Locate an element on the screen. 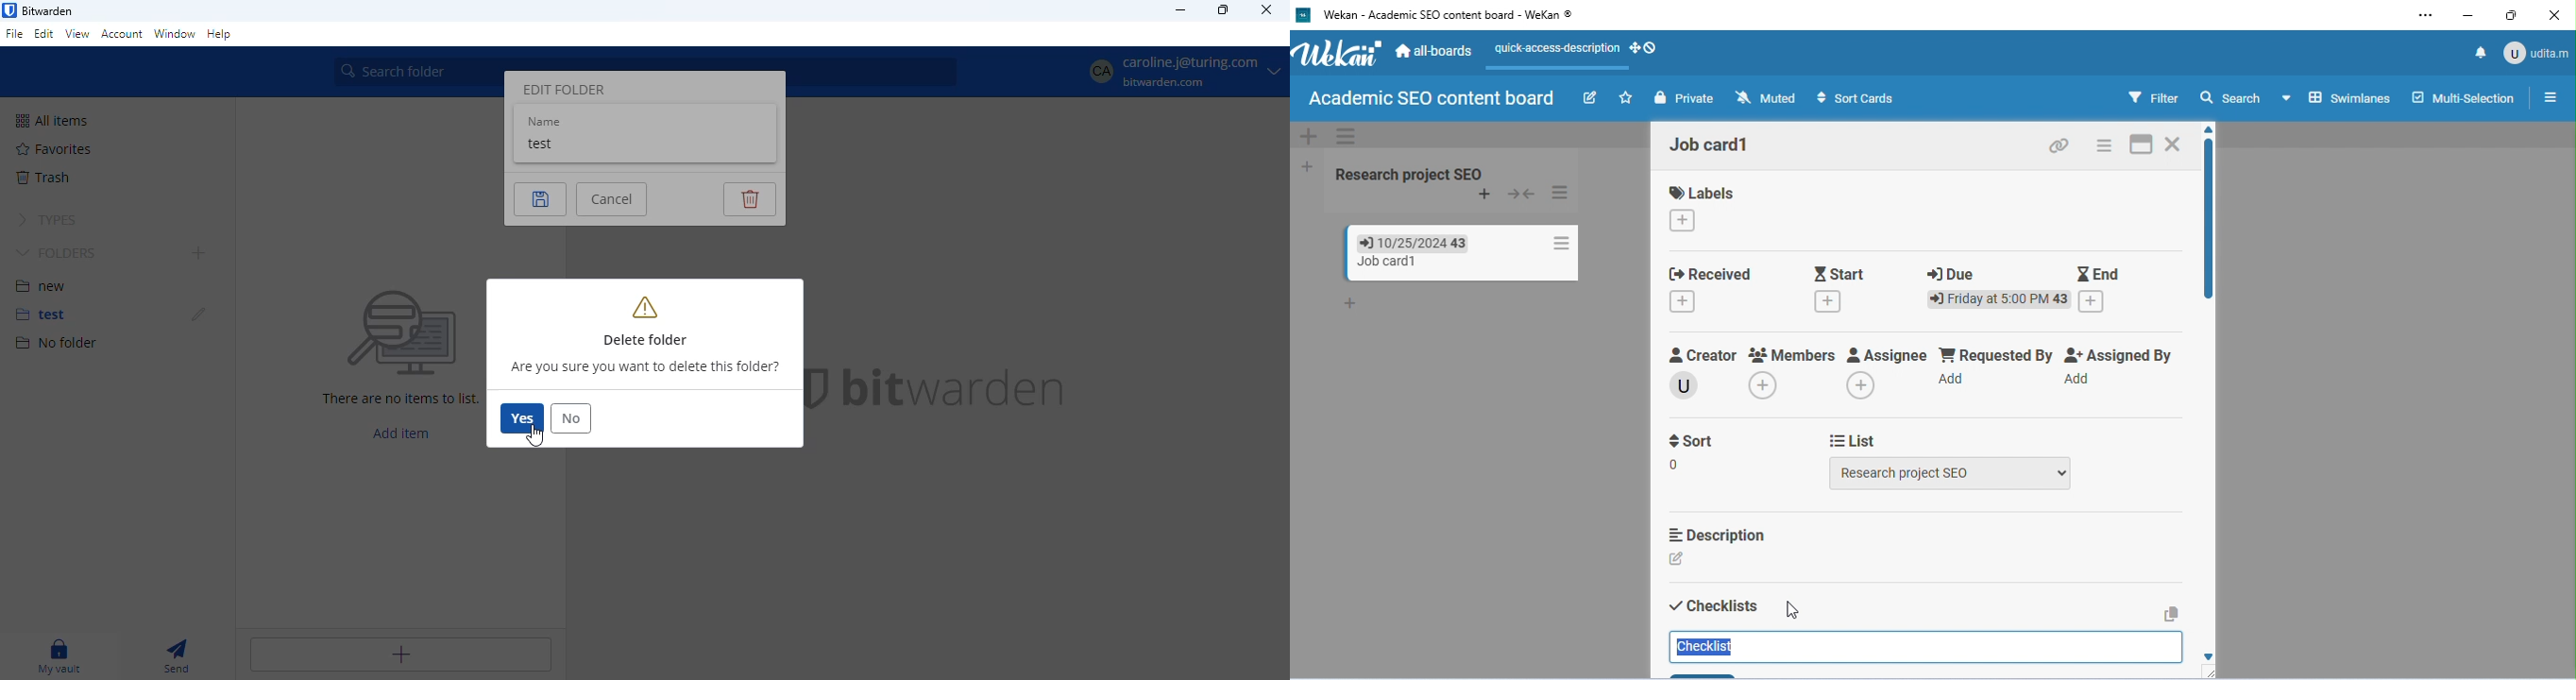  swimlane actions is located at coordinates (1347, 136).